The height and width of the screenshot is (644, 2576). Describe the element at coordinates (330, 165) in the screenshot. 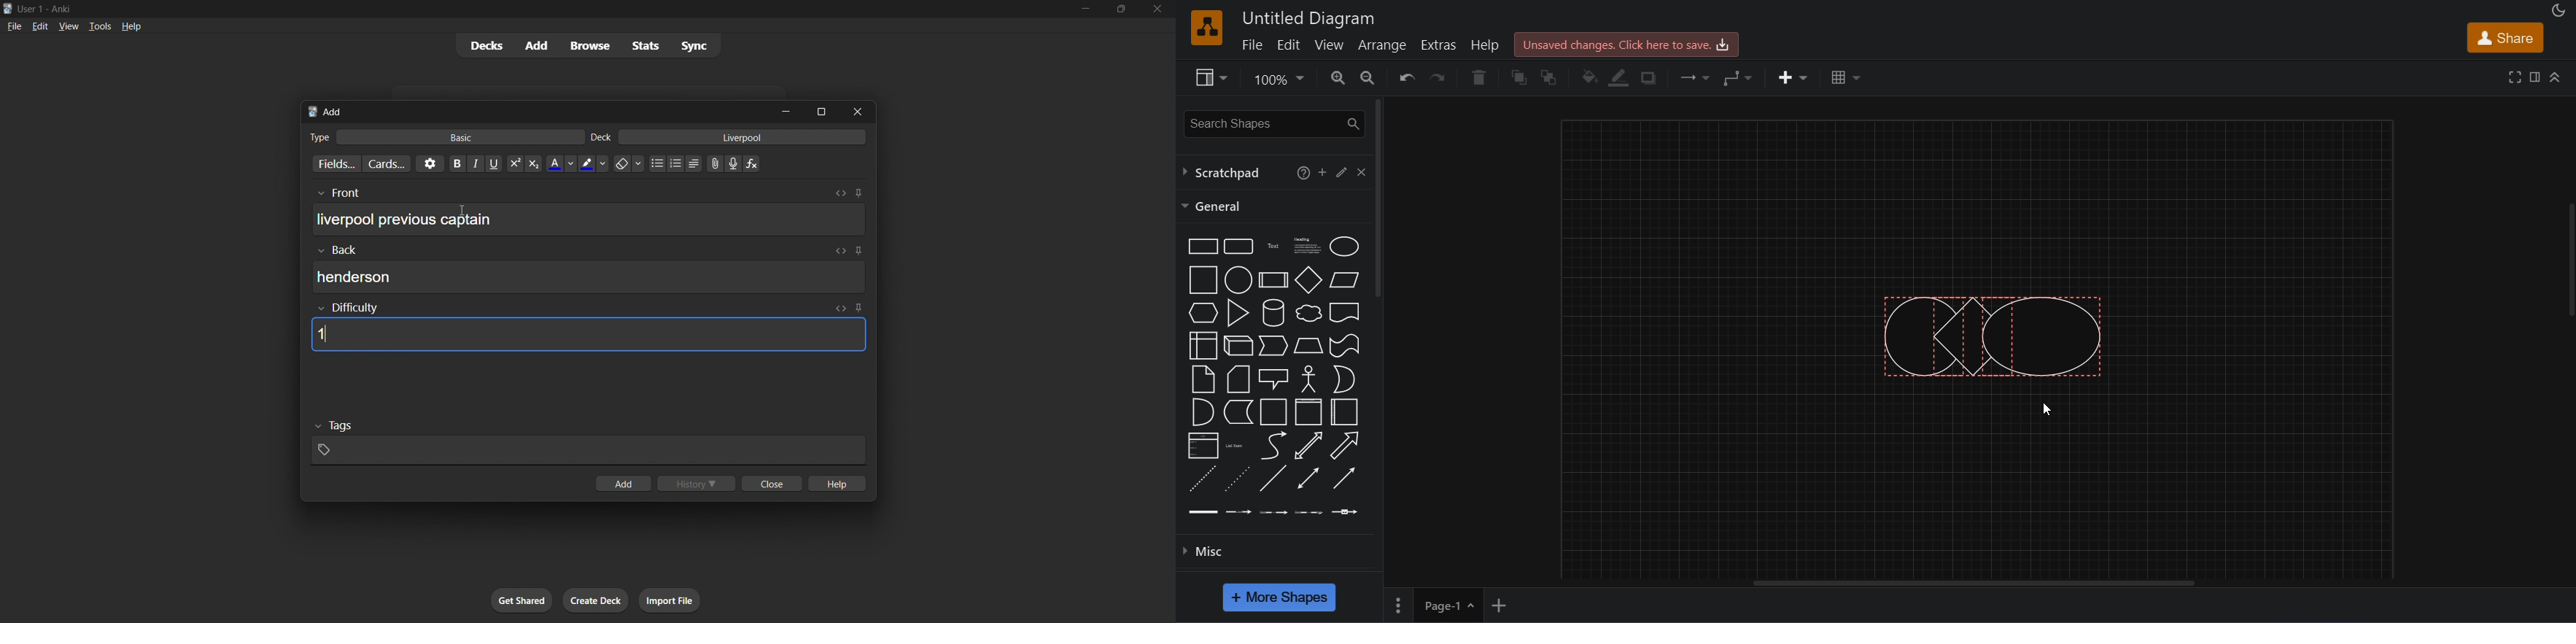

I see `customize fields` at that location.